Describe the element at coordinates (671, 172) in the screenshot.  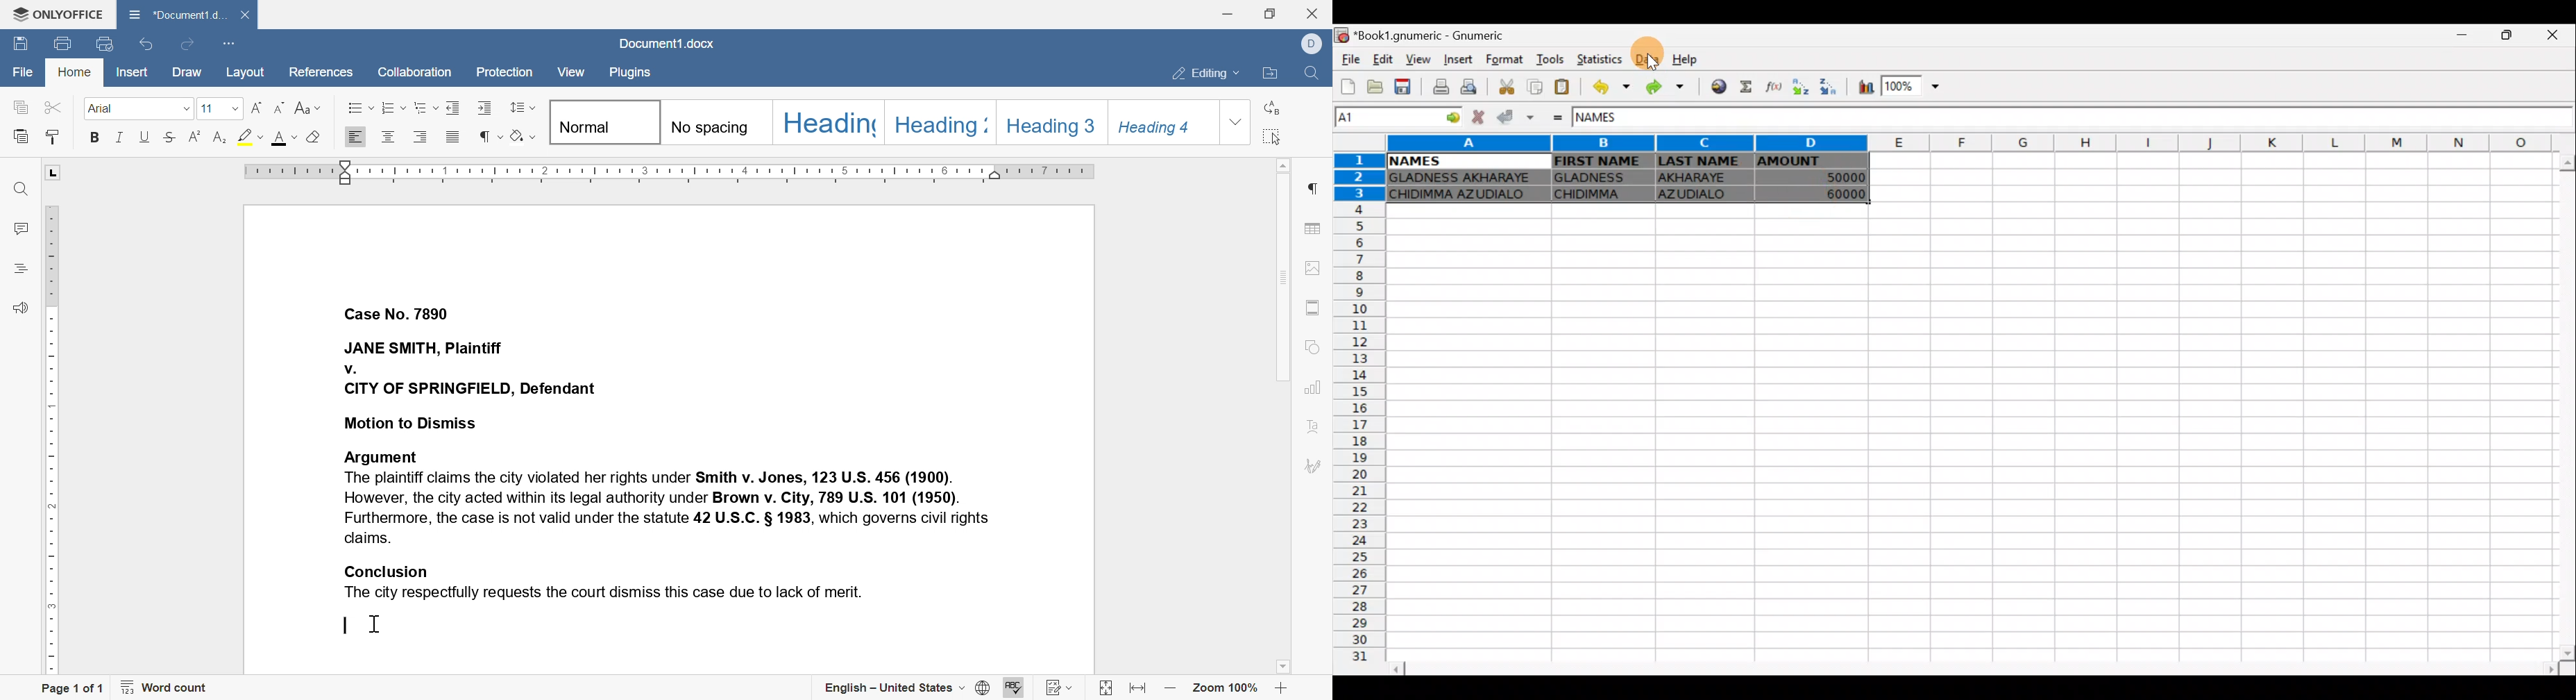
I see `ruler` at that location.